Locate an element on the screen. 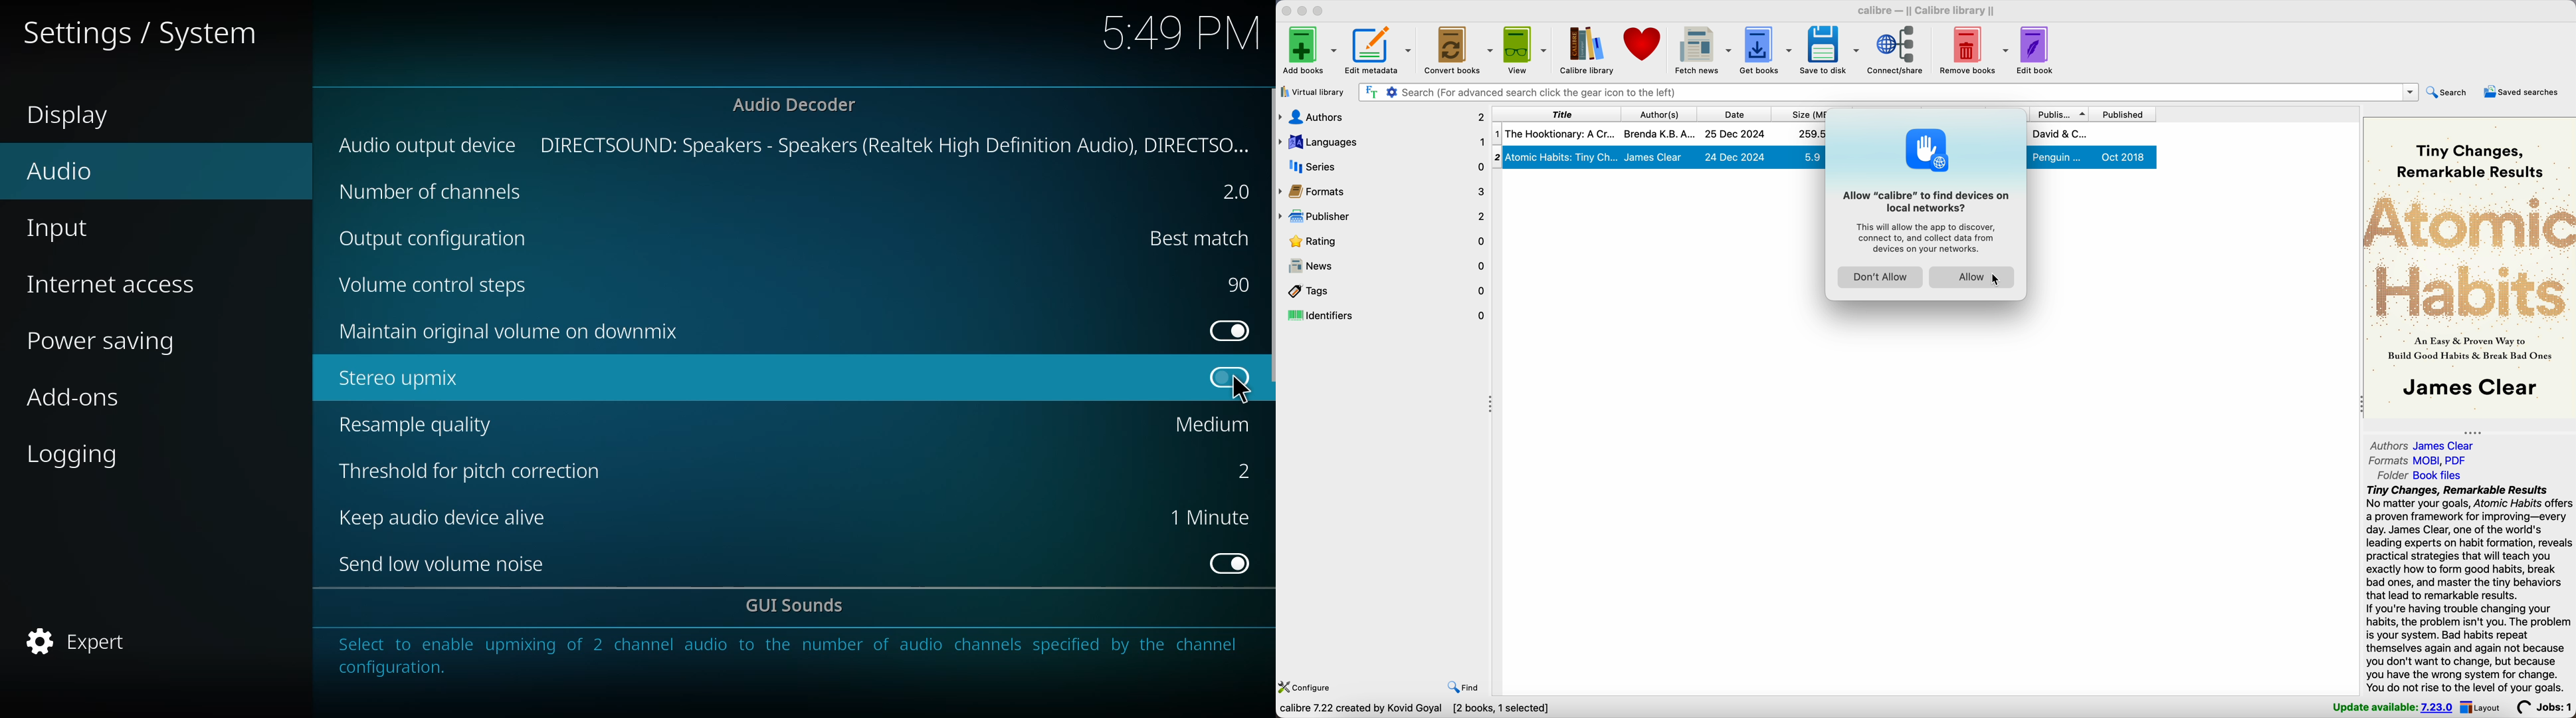 Image resolution: width=2576 pixels, height=728 pixels. channels is located at coordinates (433, 191).